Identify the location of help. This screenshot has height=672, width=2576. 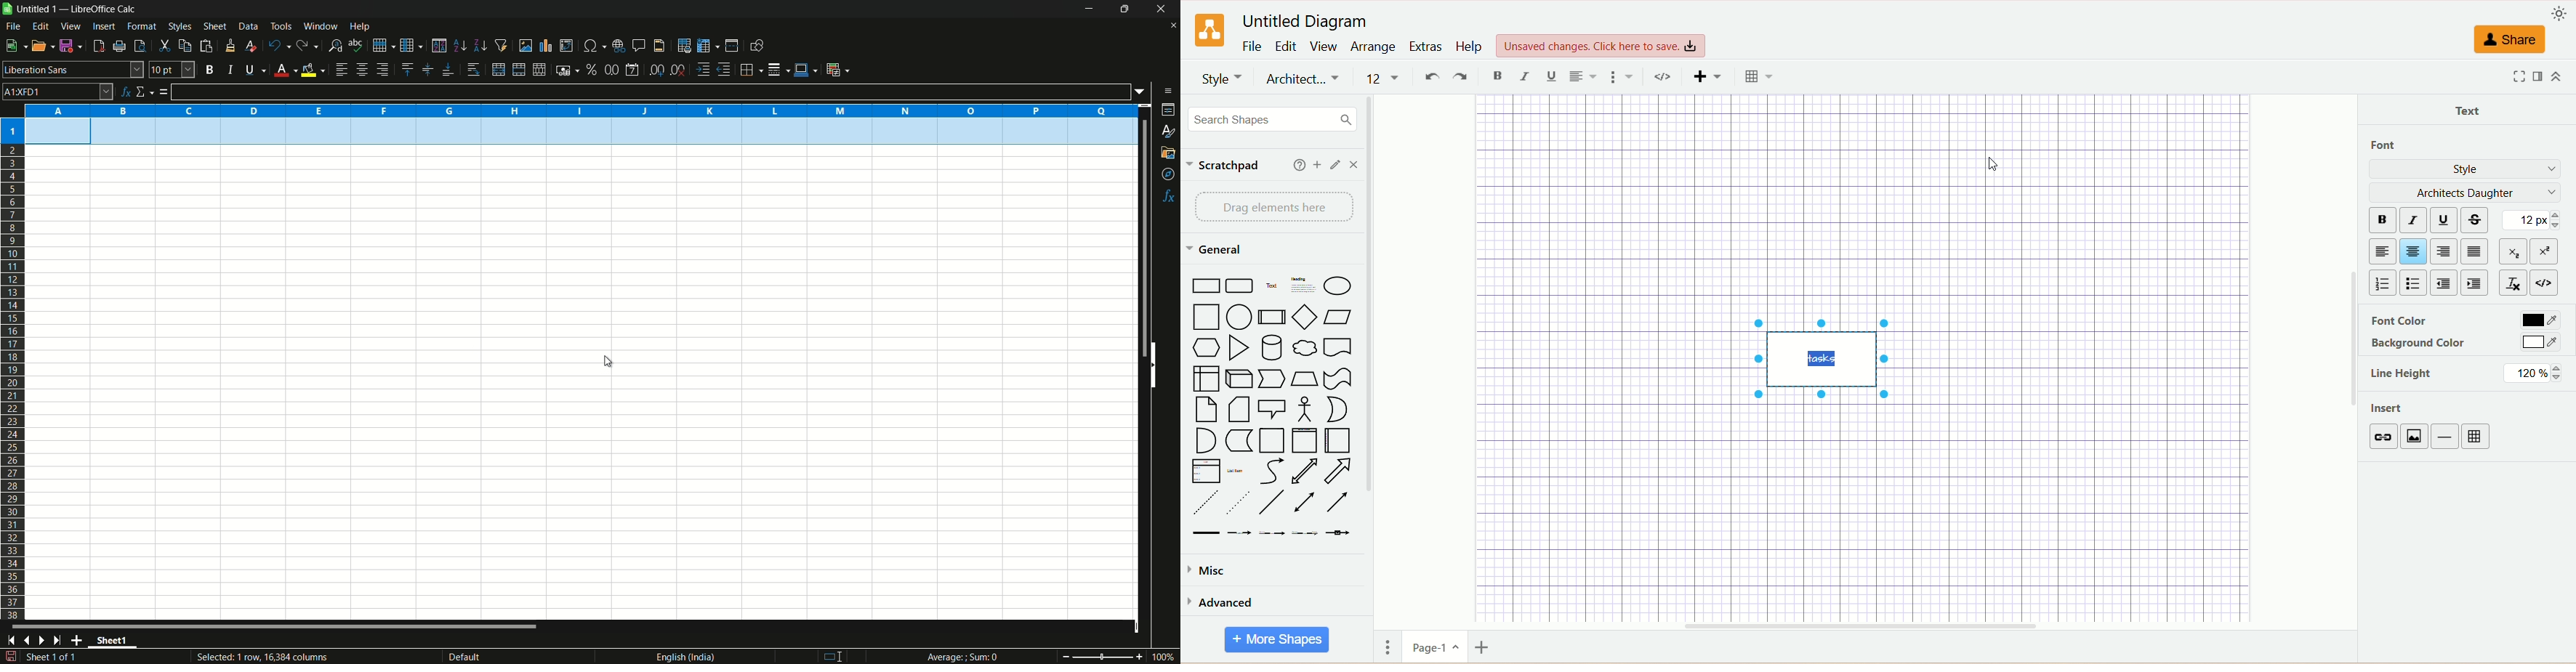
(1300, 164).